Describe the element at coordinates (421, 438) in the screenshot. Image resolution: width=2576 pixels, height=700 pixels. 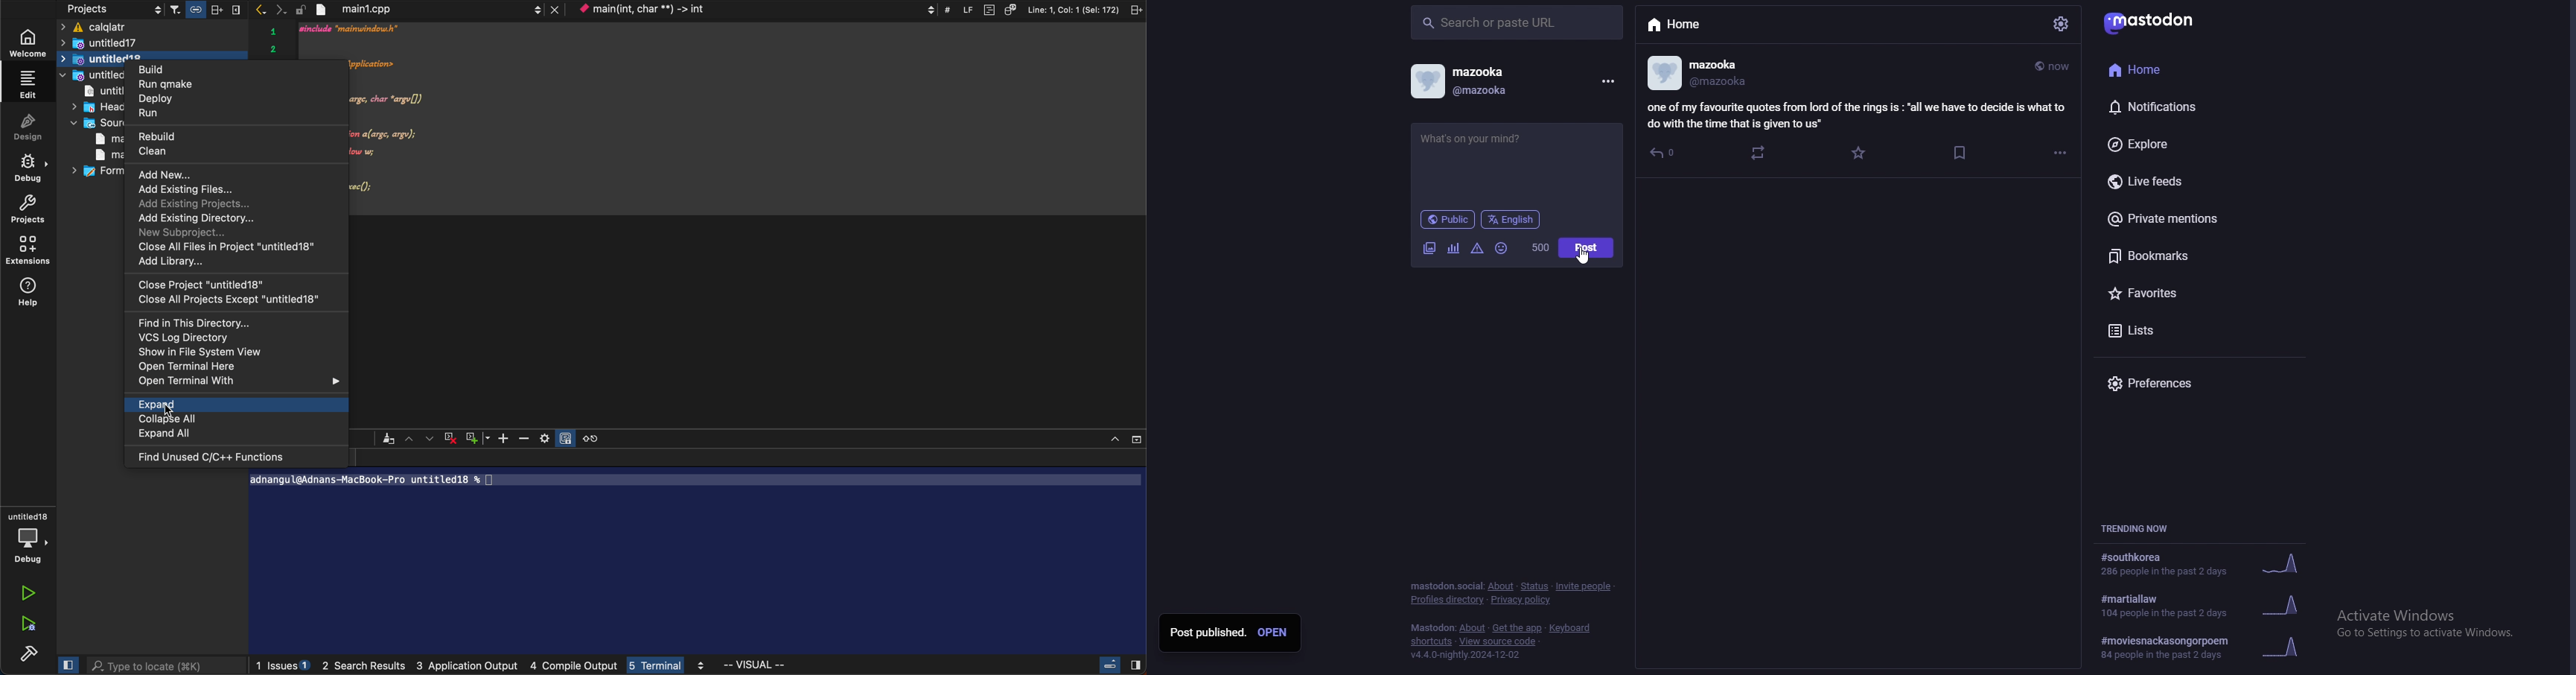
I see `arrows` at that location.